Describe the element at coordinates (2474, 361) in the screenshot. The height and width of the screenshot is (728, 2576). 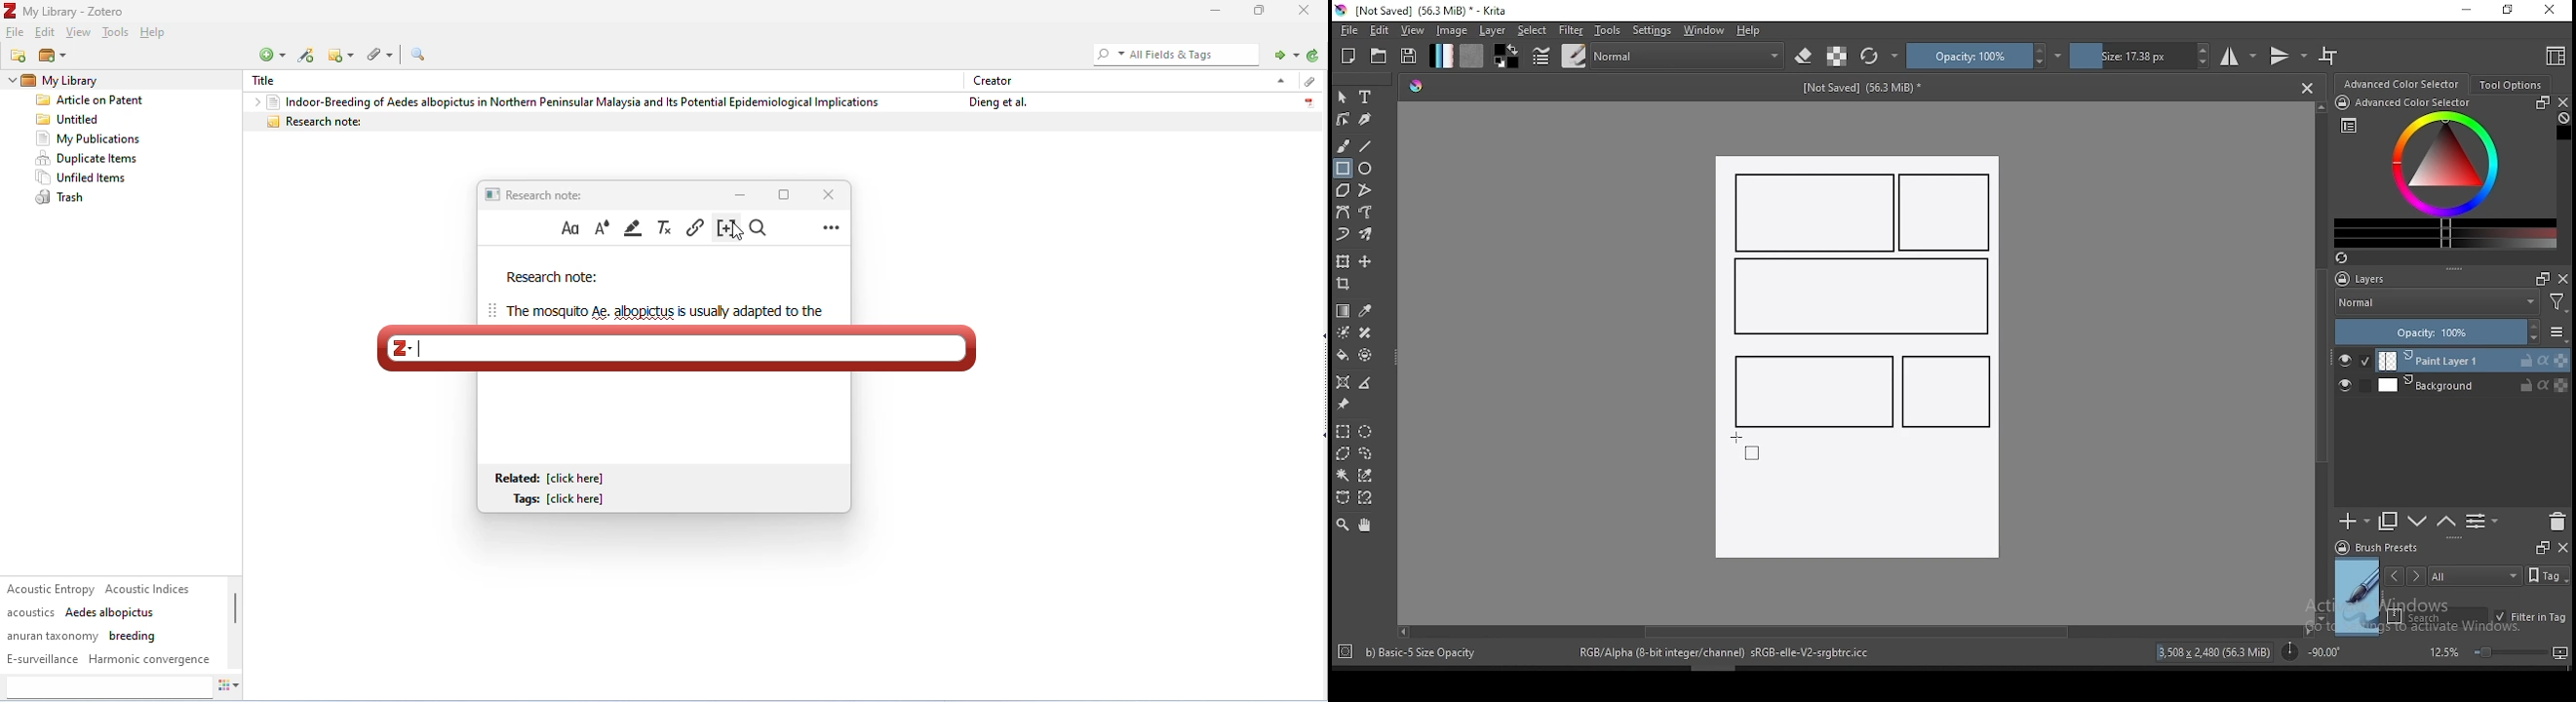
I see `layer` at that location.